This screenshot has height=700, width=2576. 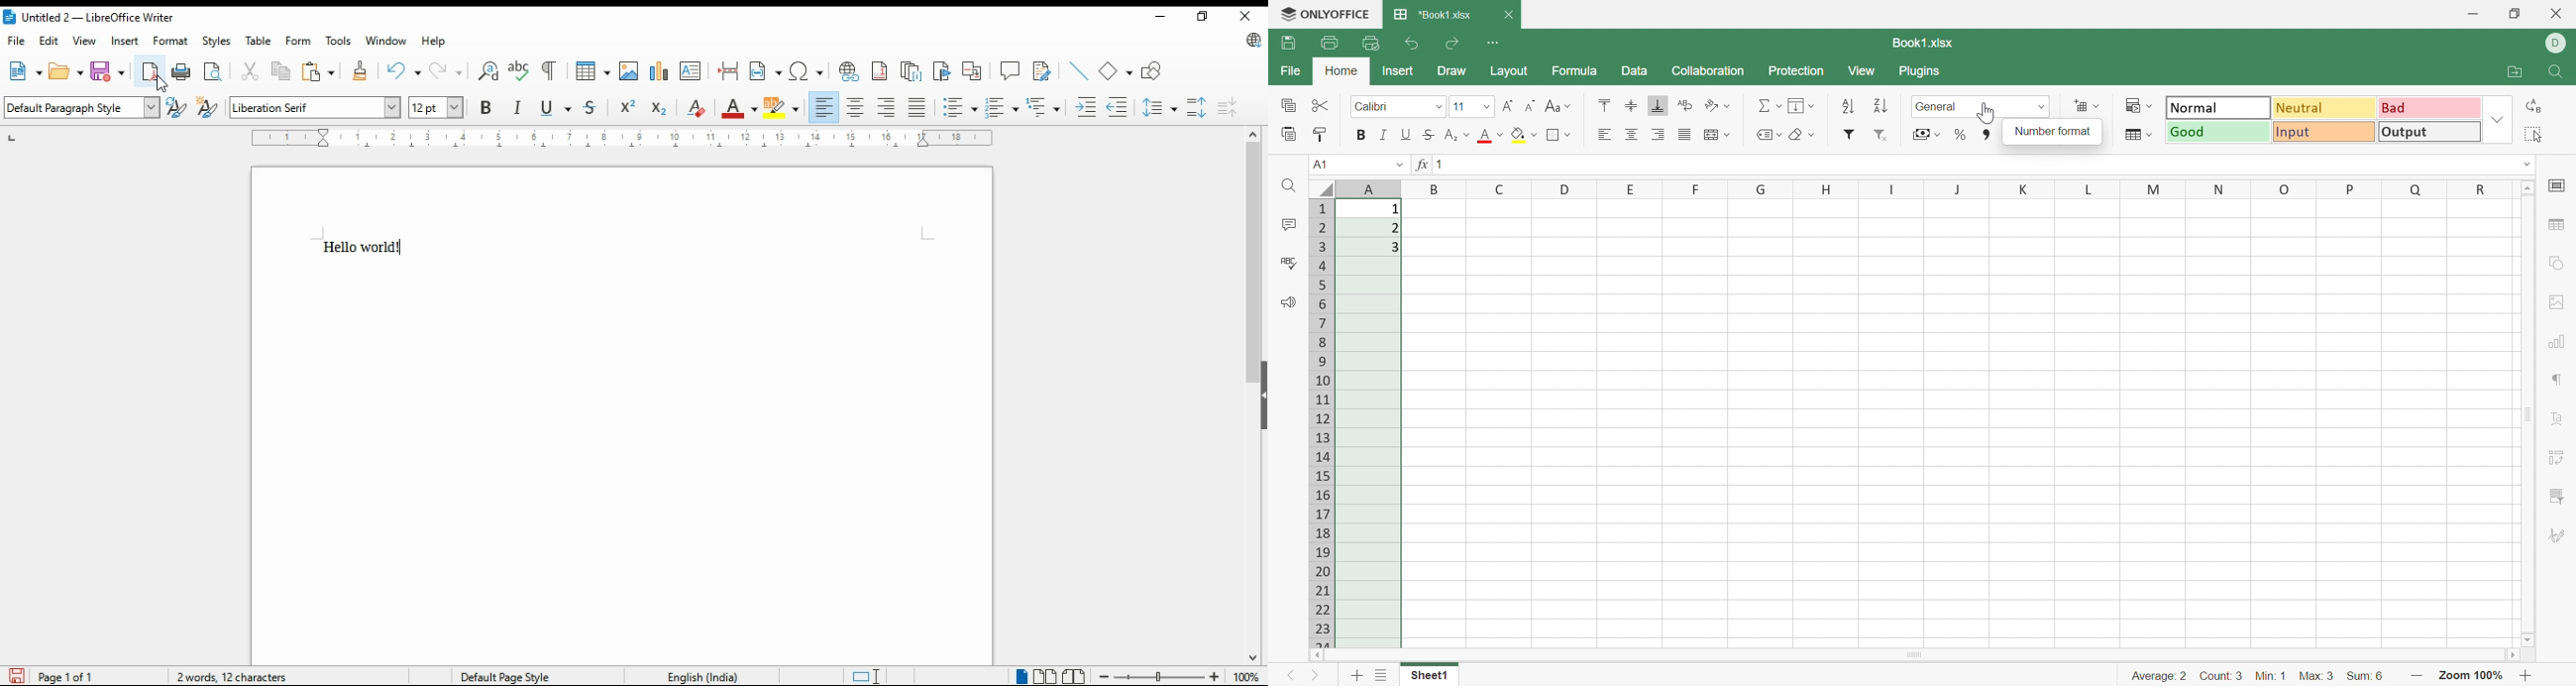 I want to click on Book1.xlsx, so click(x=1924, y=42).